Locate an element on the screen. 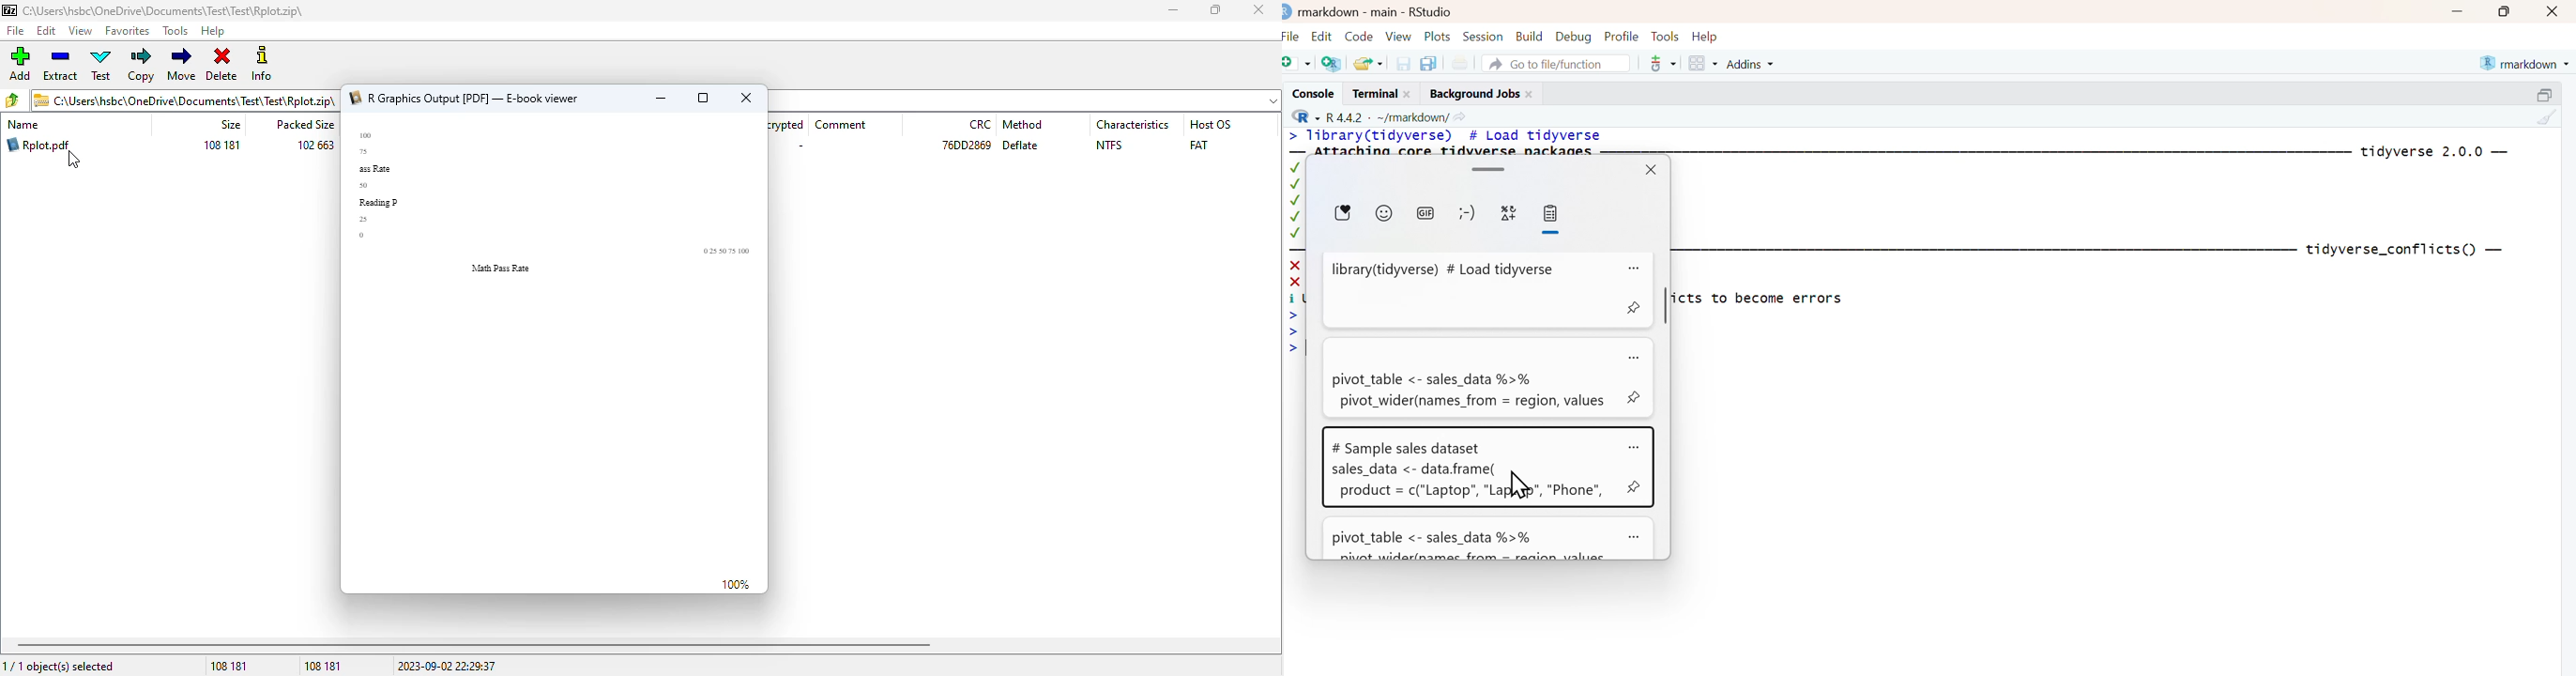  close is located at coordinates (1411, 93).